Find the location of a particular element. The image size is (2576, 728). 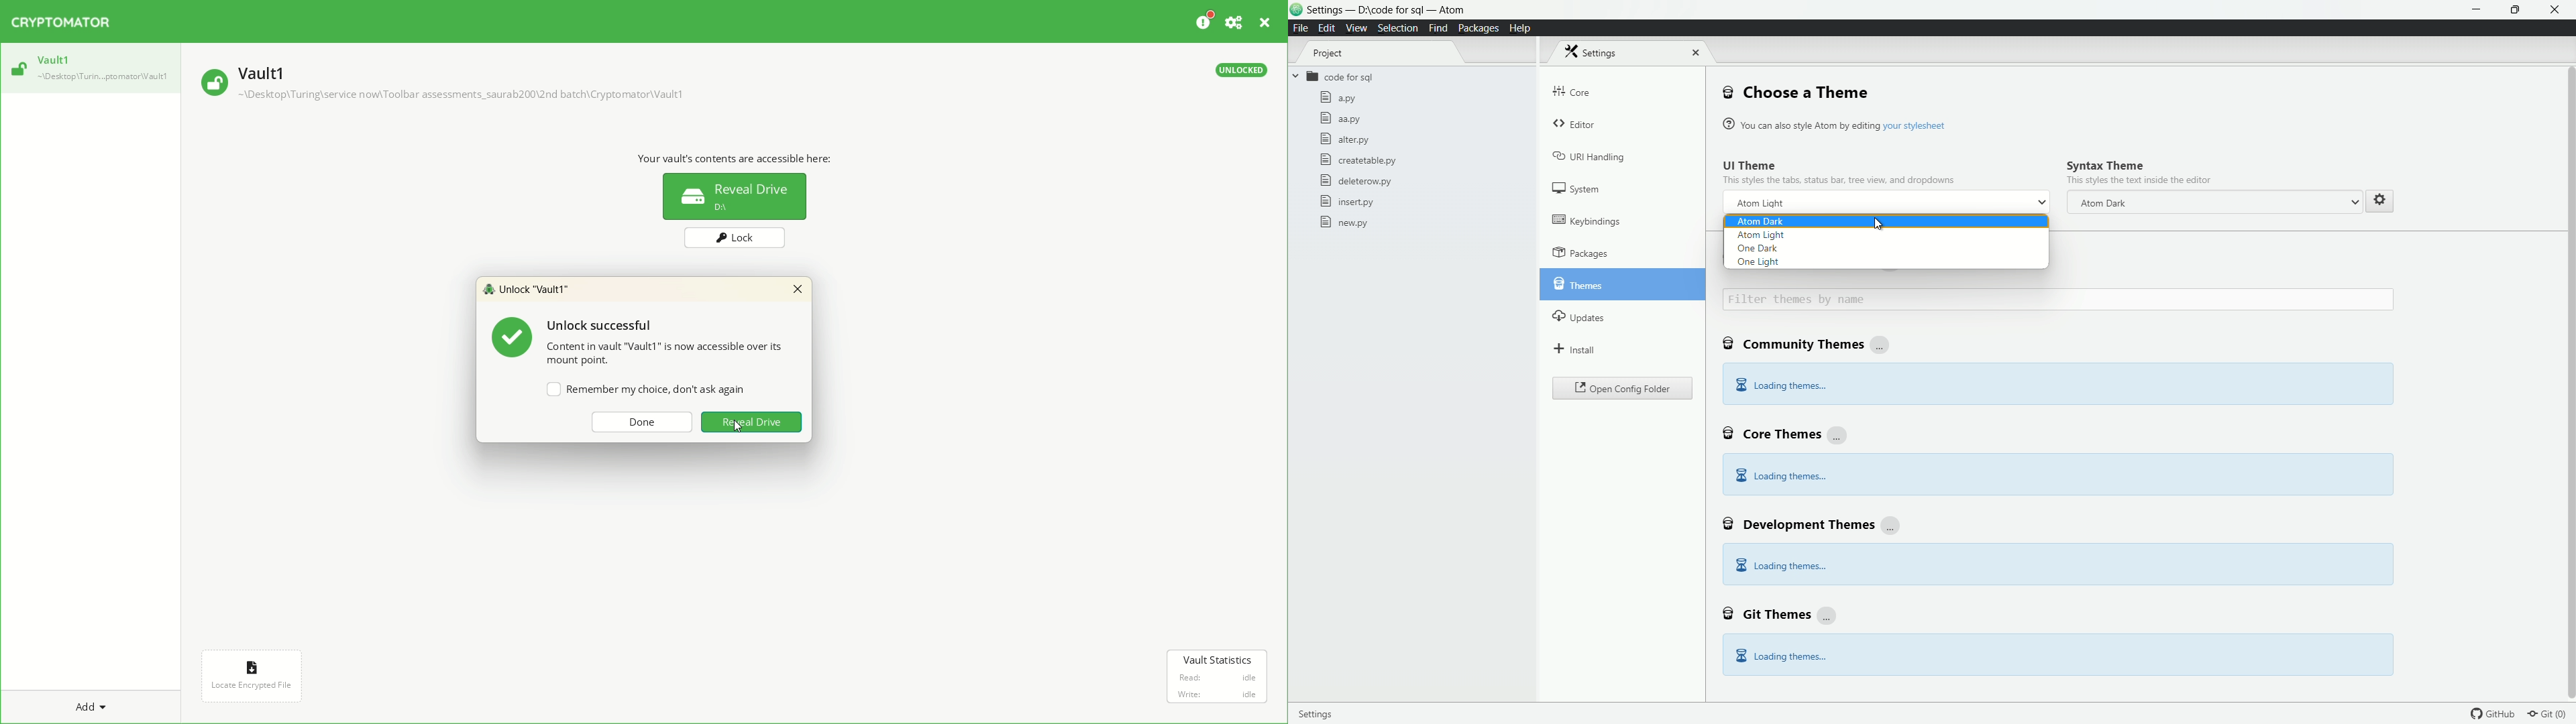

loading themes is located at coordinates (1780, 386).